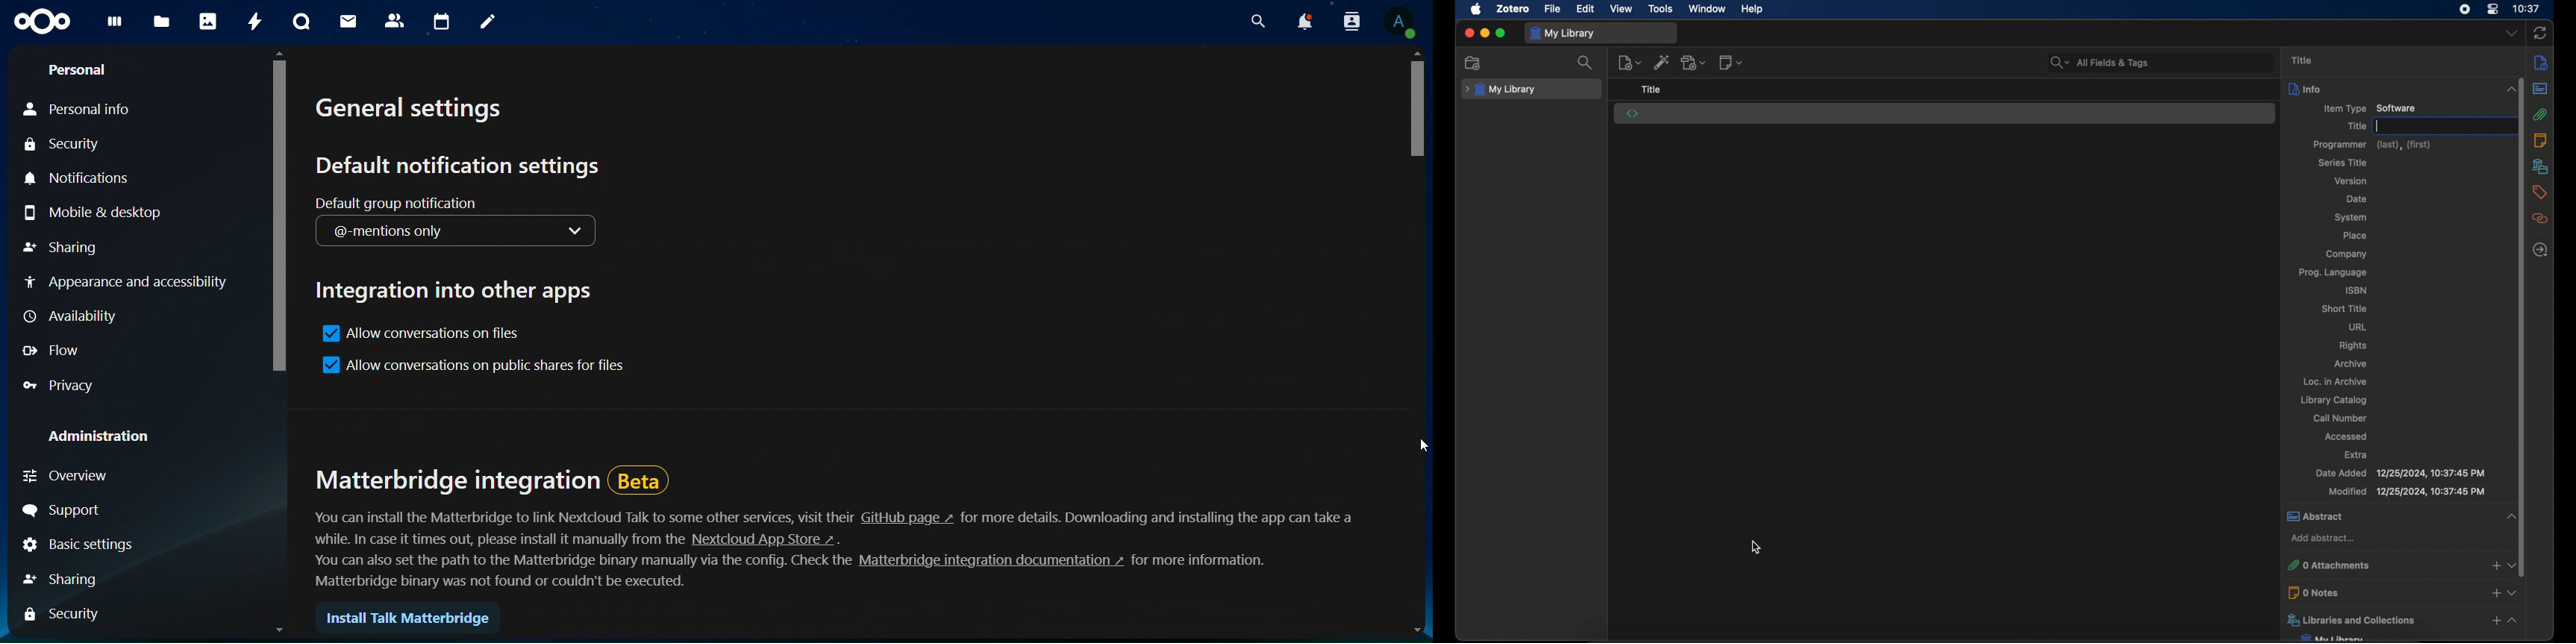 Image resolution: width=2576 pixels, height=644 pixels. I want to click on cursor, so click(1757, 548).